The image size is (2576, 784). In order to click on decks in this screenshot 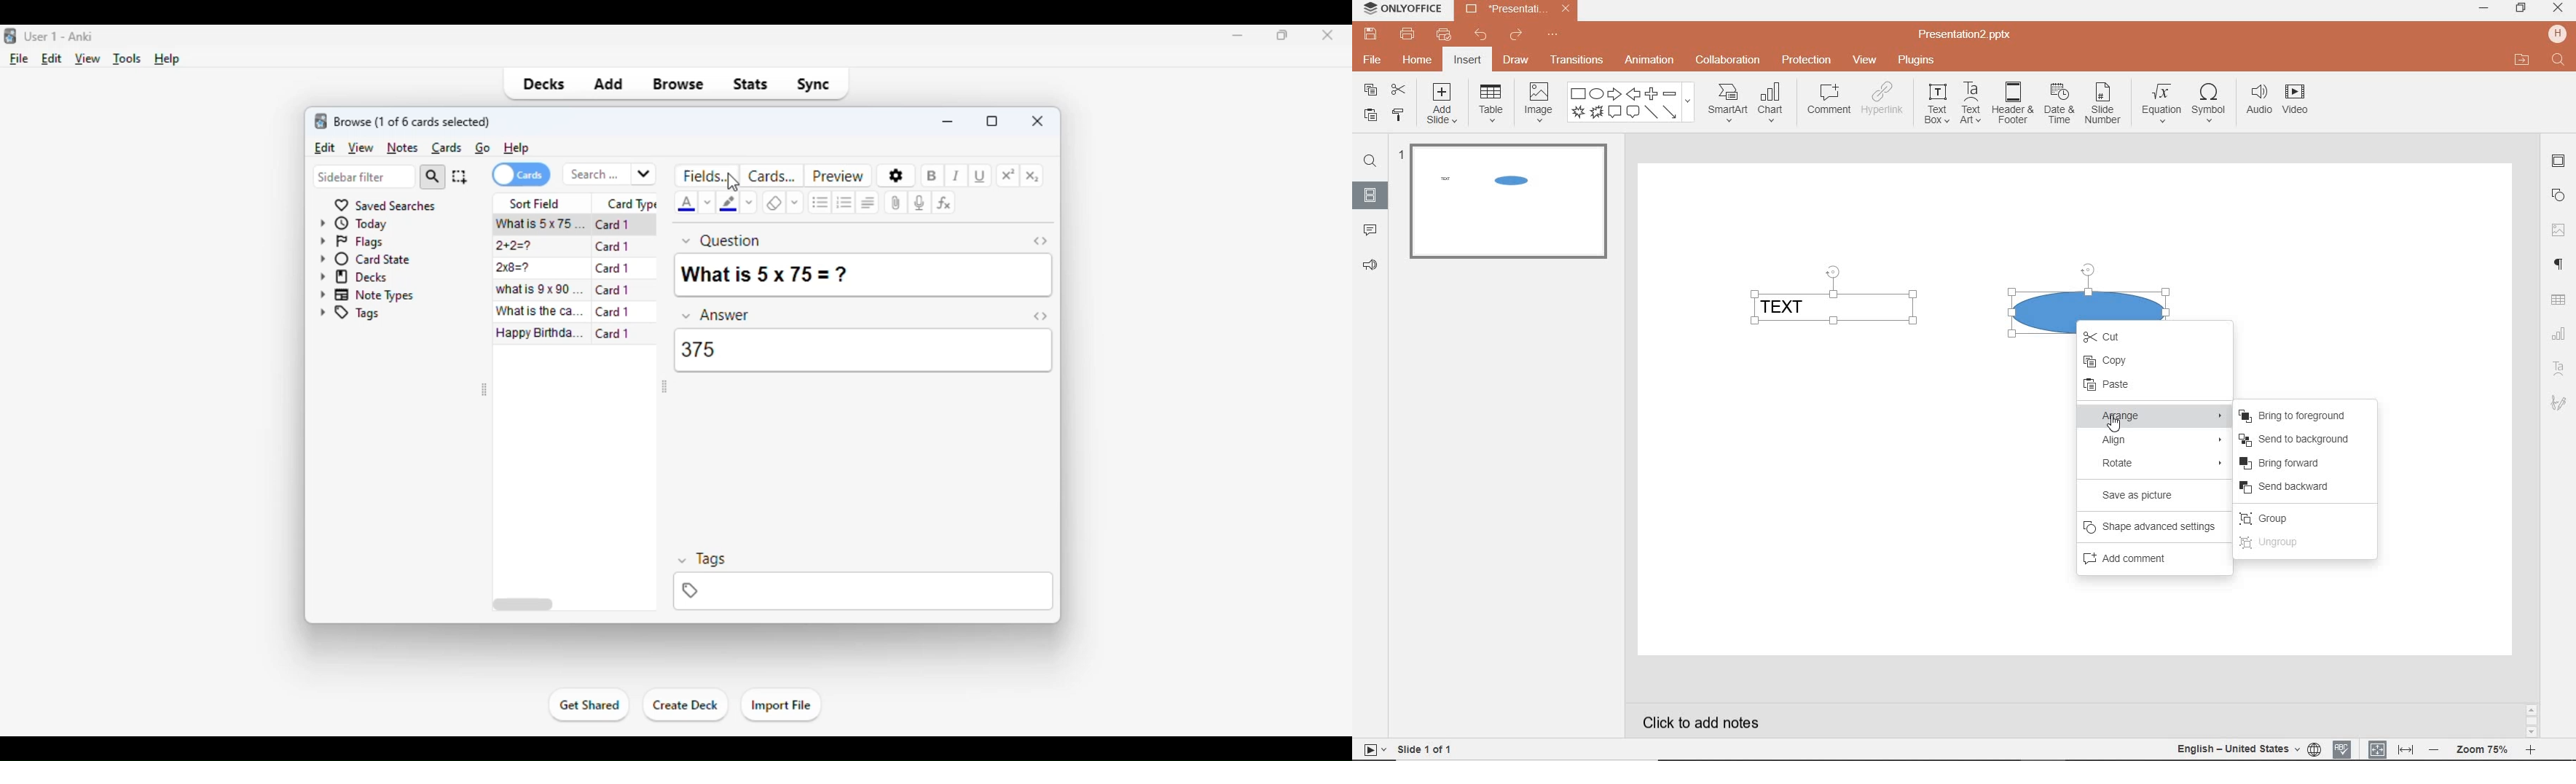, I will do `click(354, 276)`.